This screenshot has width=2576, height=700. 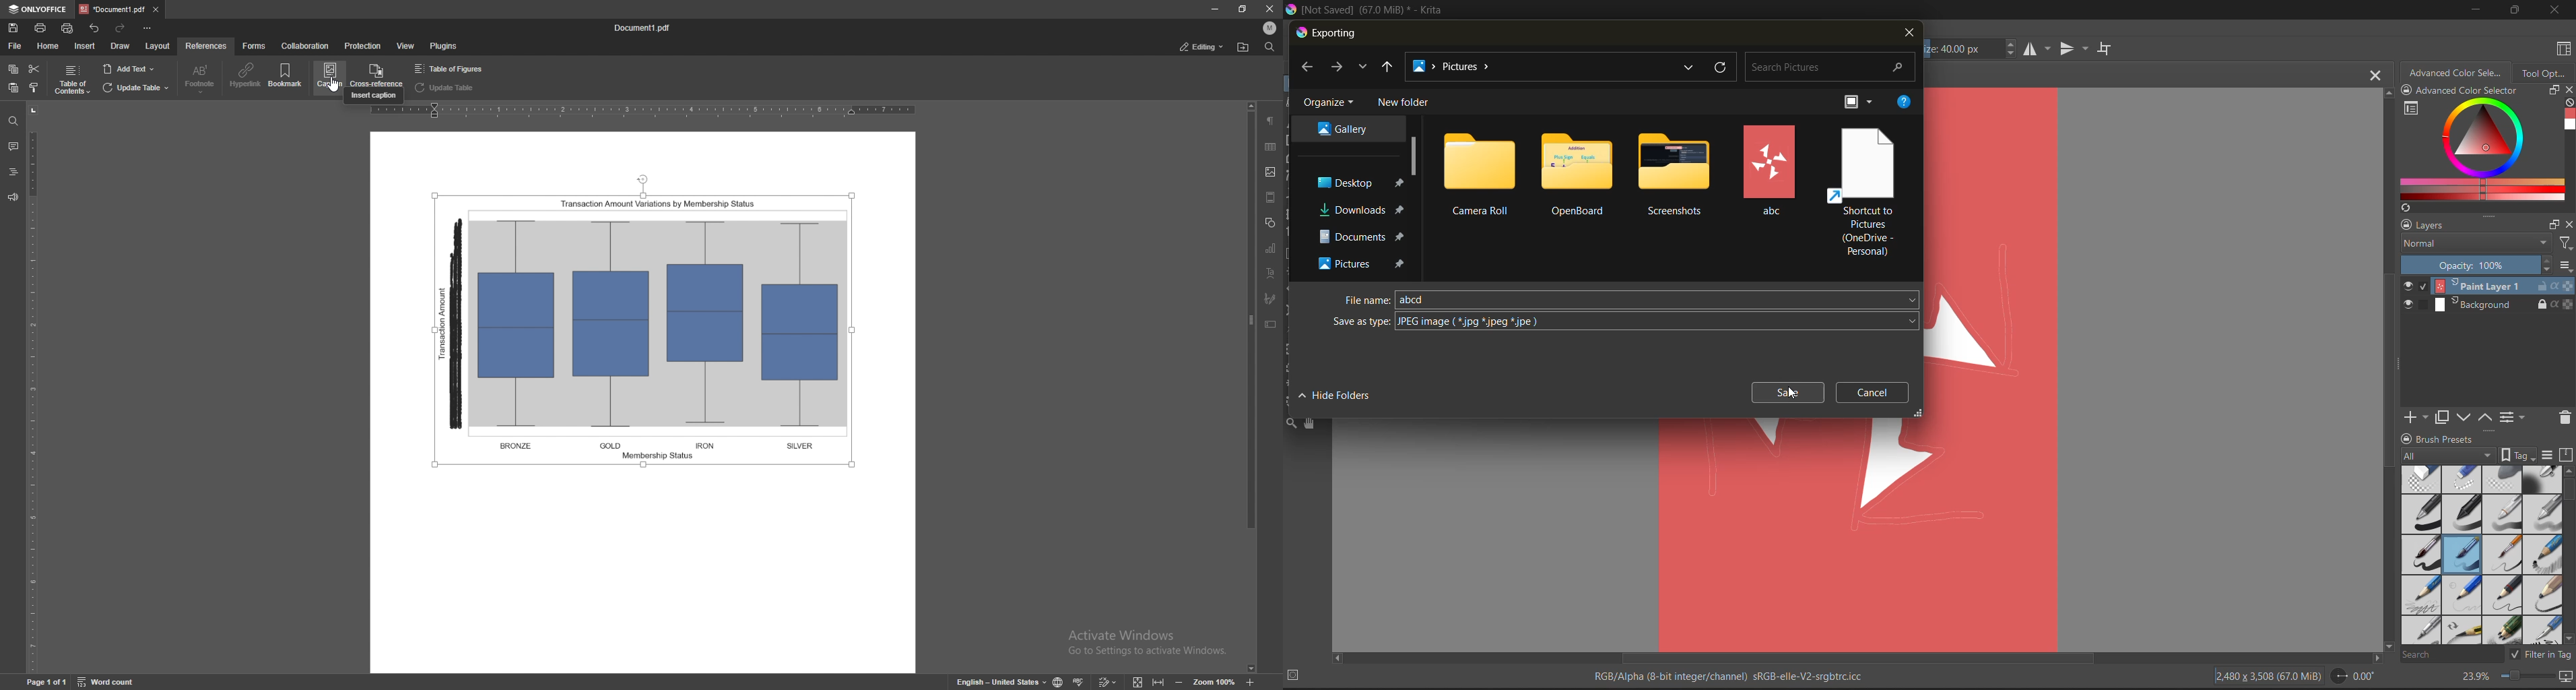 I want to click on close, so click(x=2568, y=90).